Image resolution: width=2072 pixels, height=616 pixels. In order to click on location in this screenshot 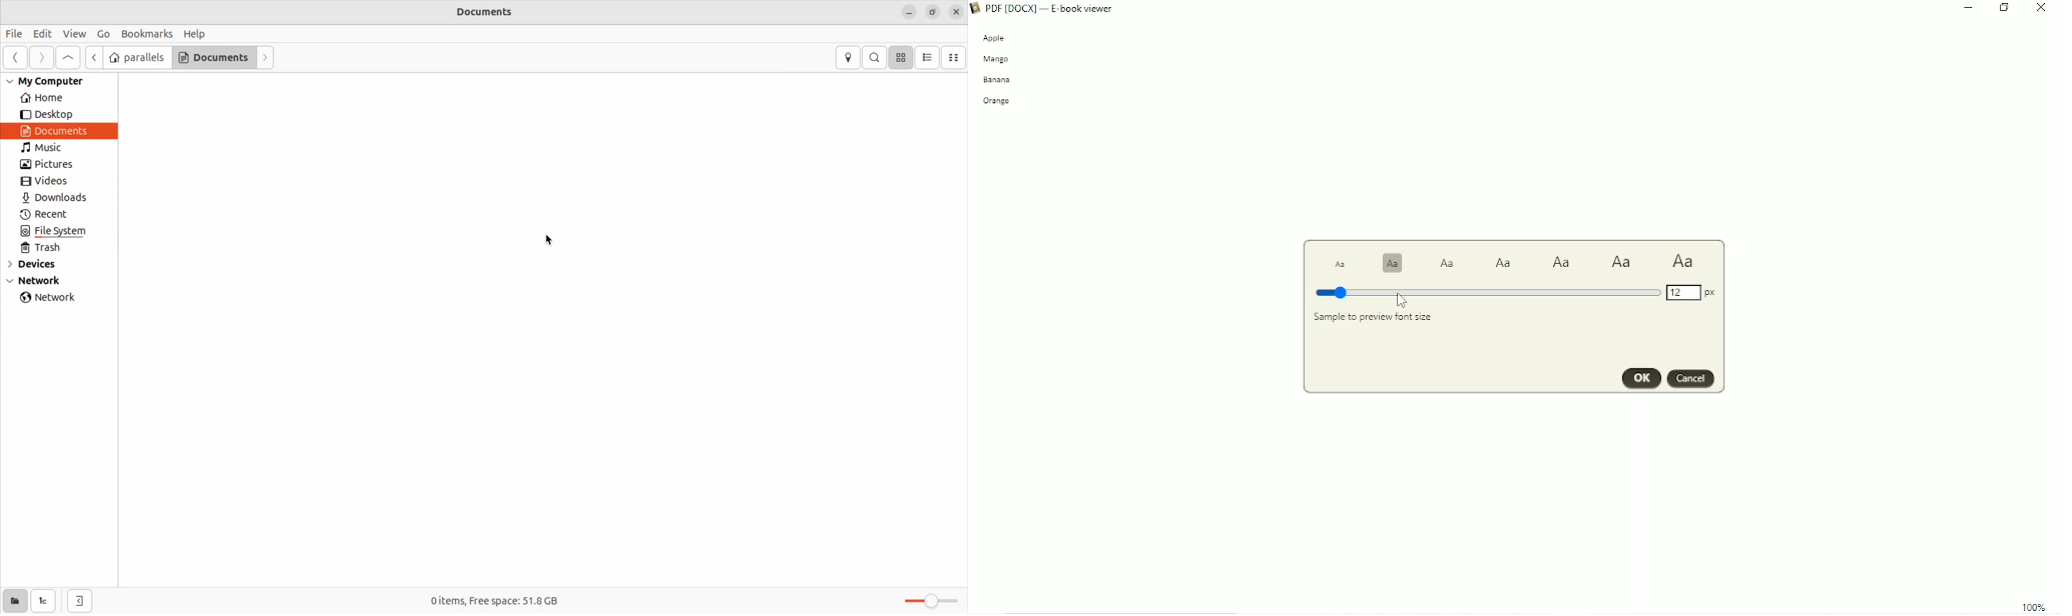, I will do `click(847, 58)`.